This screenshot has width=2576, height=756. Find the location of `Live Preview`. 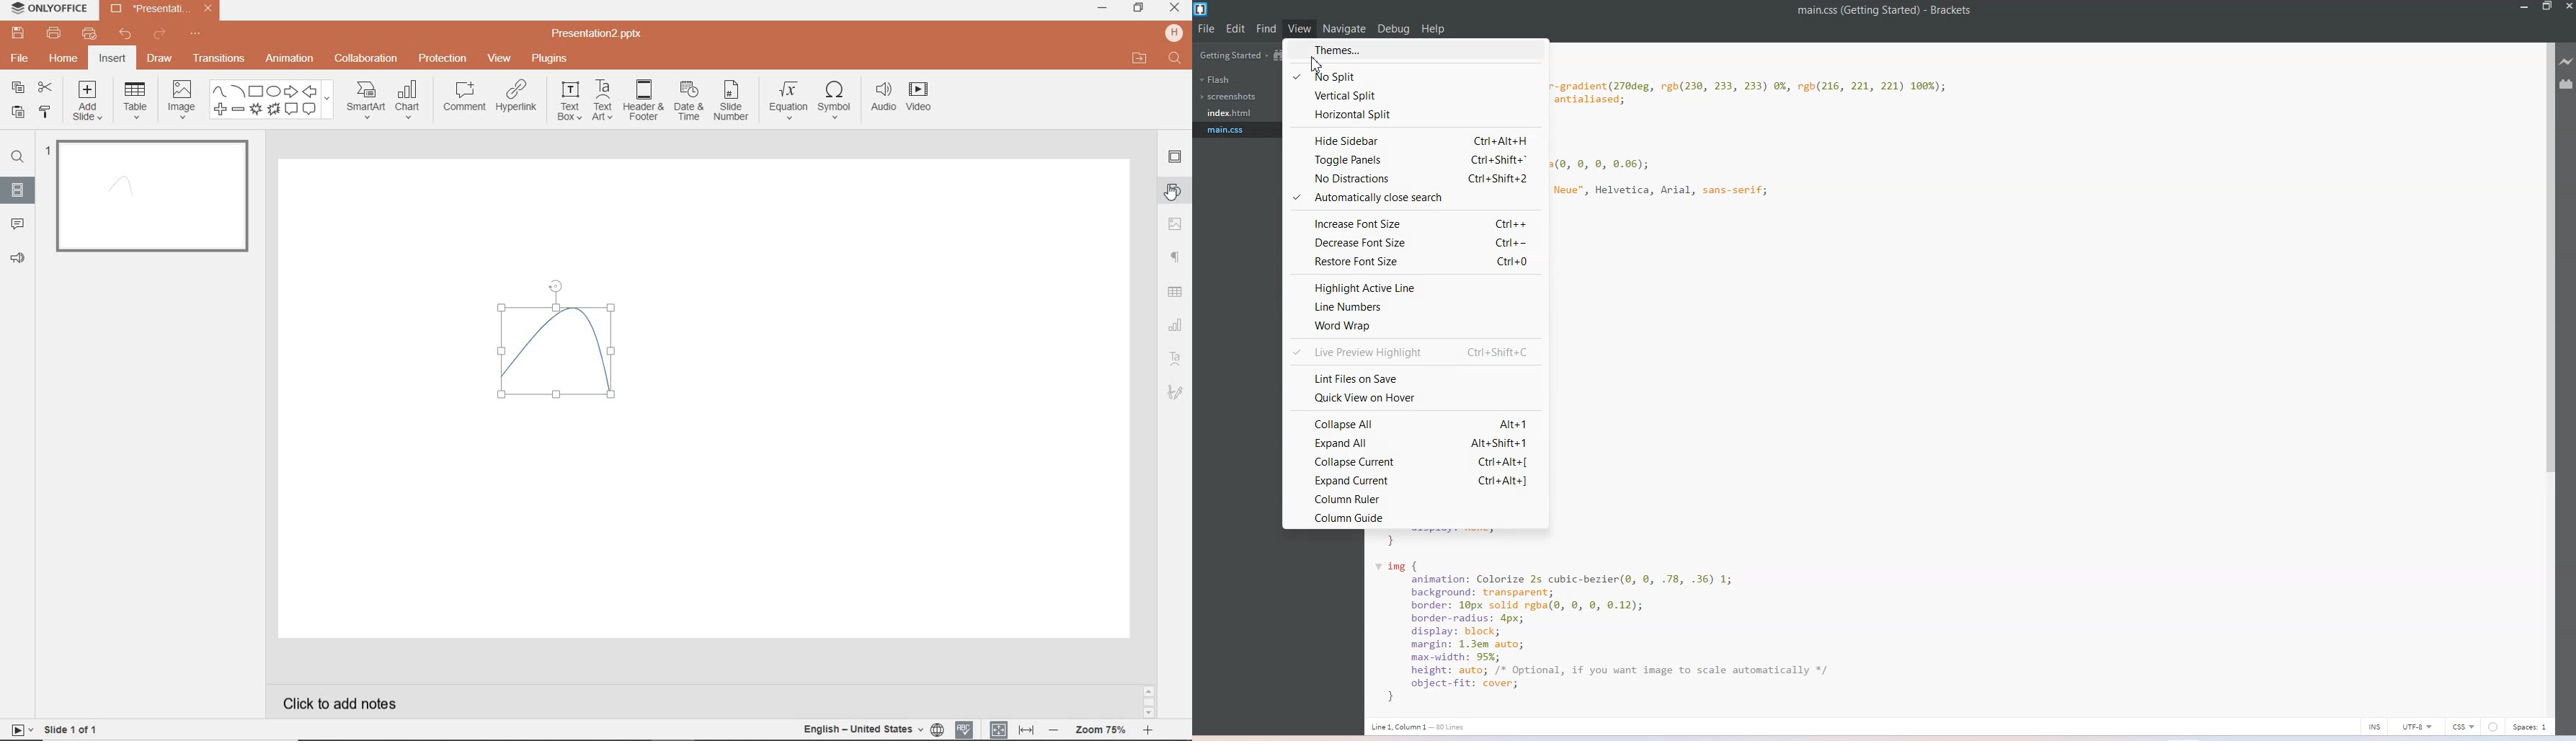

Live Preview is located at coordinates (2567, 62).